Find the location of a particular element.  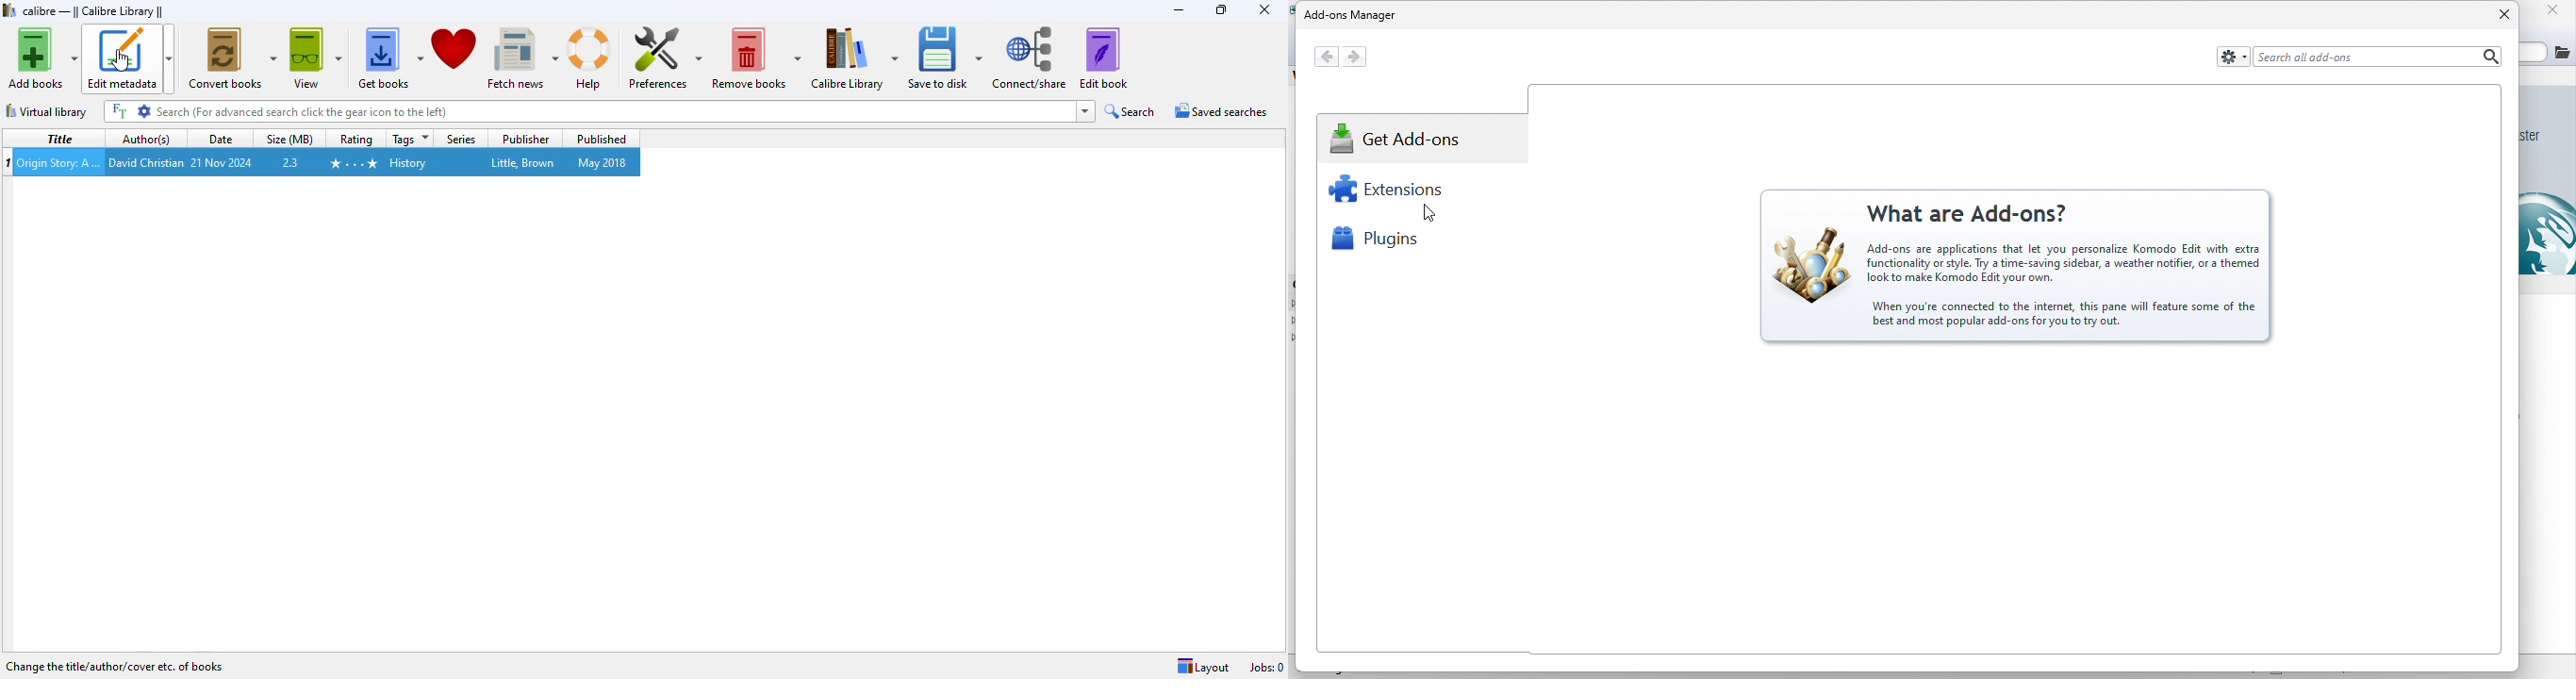

jobs: 0 is located at coordinates (1268, 668).